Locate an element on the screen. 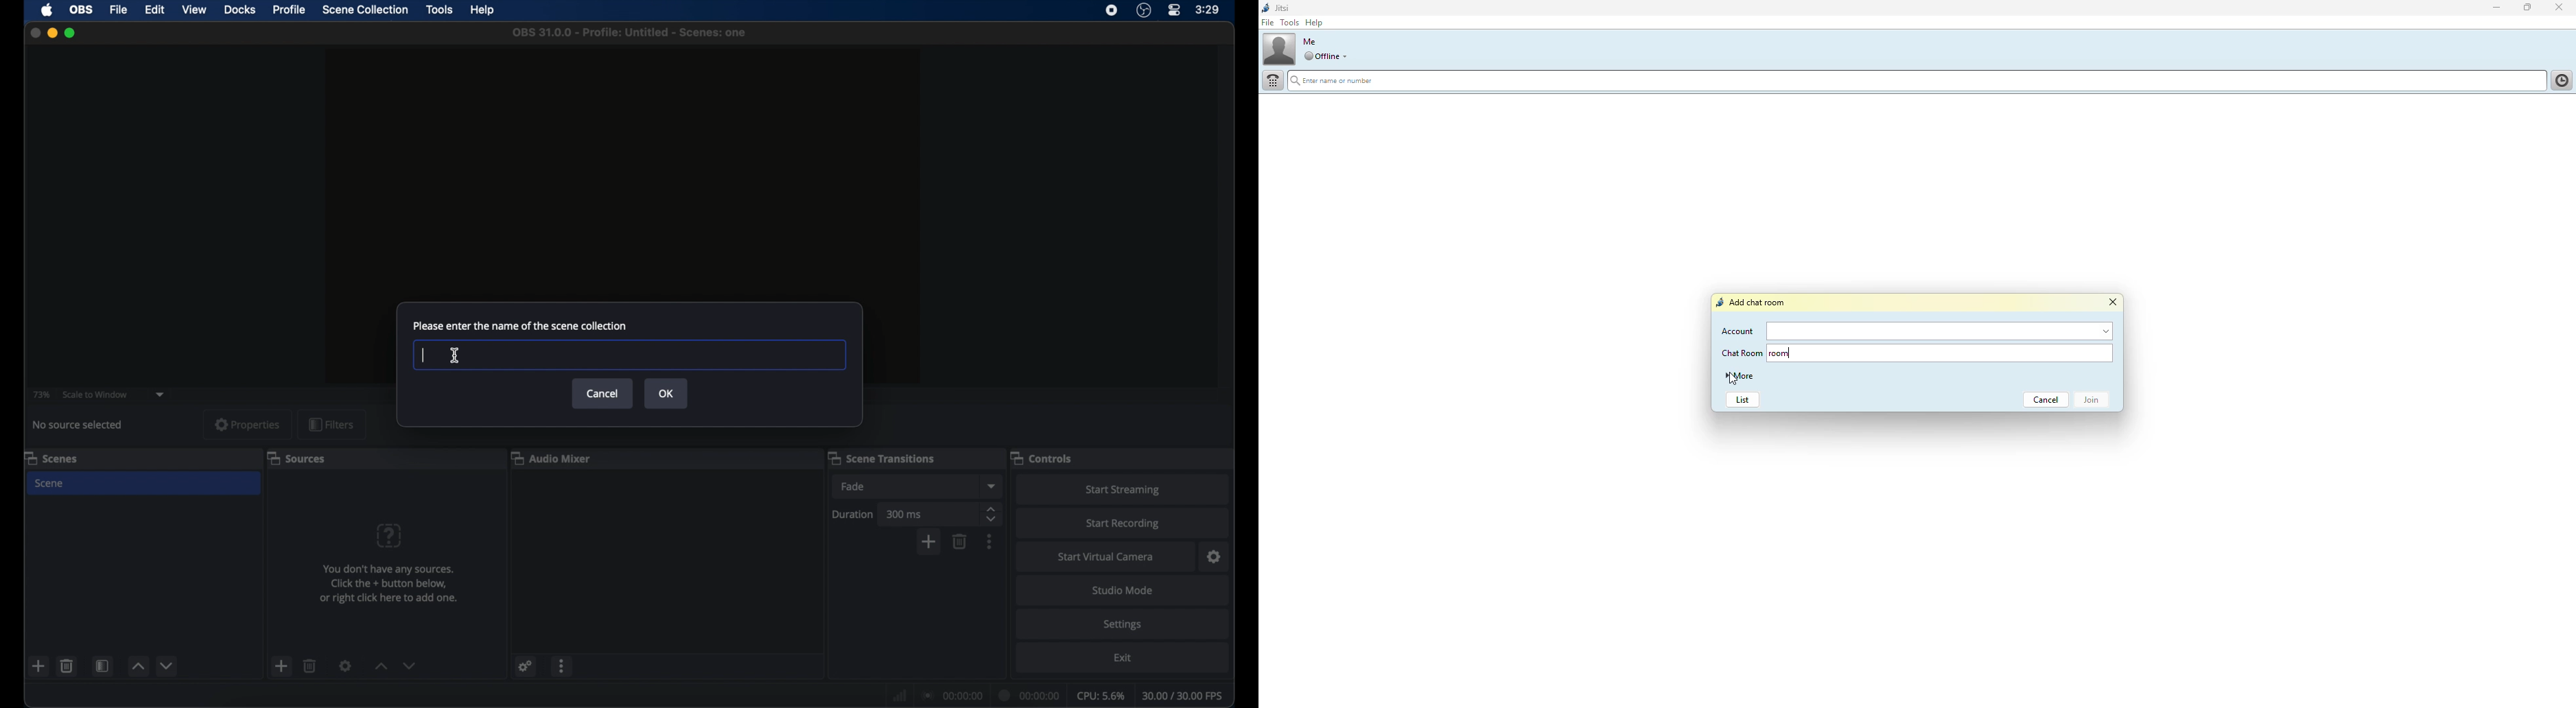  audio mixer is located at coordinates (551, 457).